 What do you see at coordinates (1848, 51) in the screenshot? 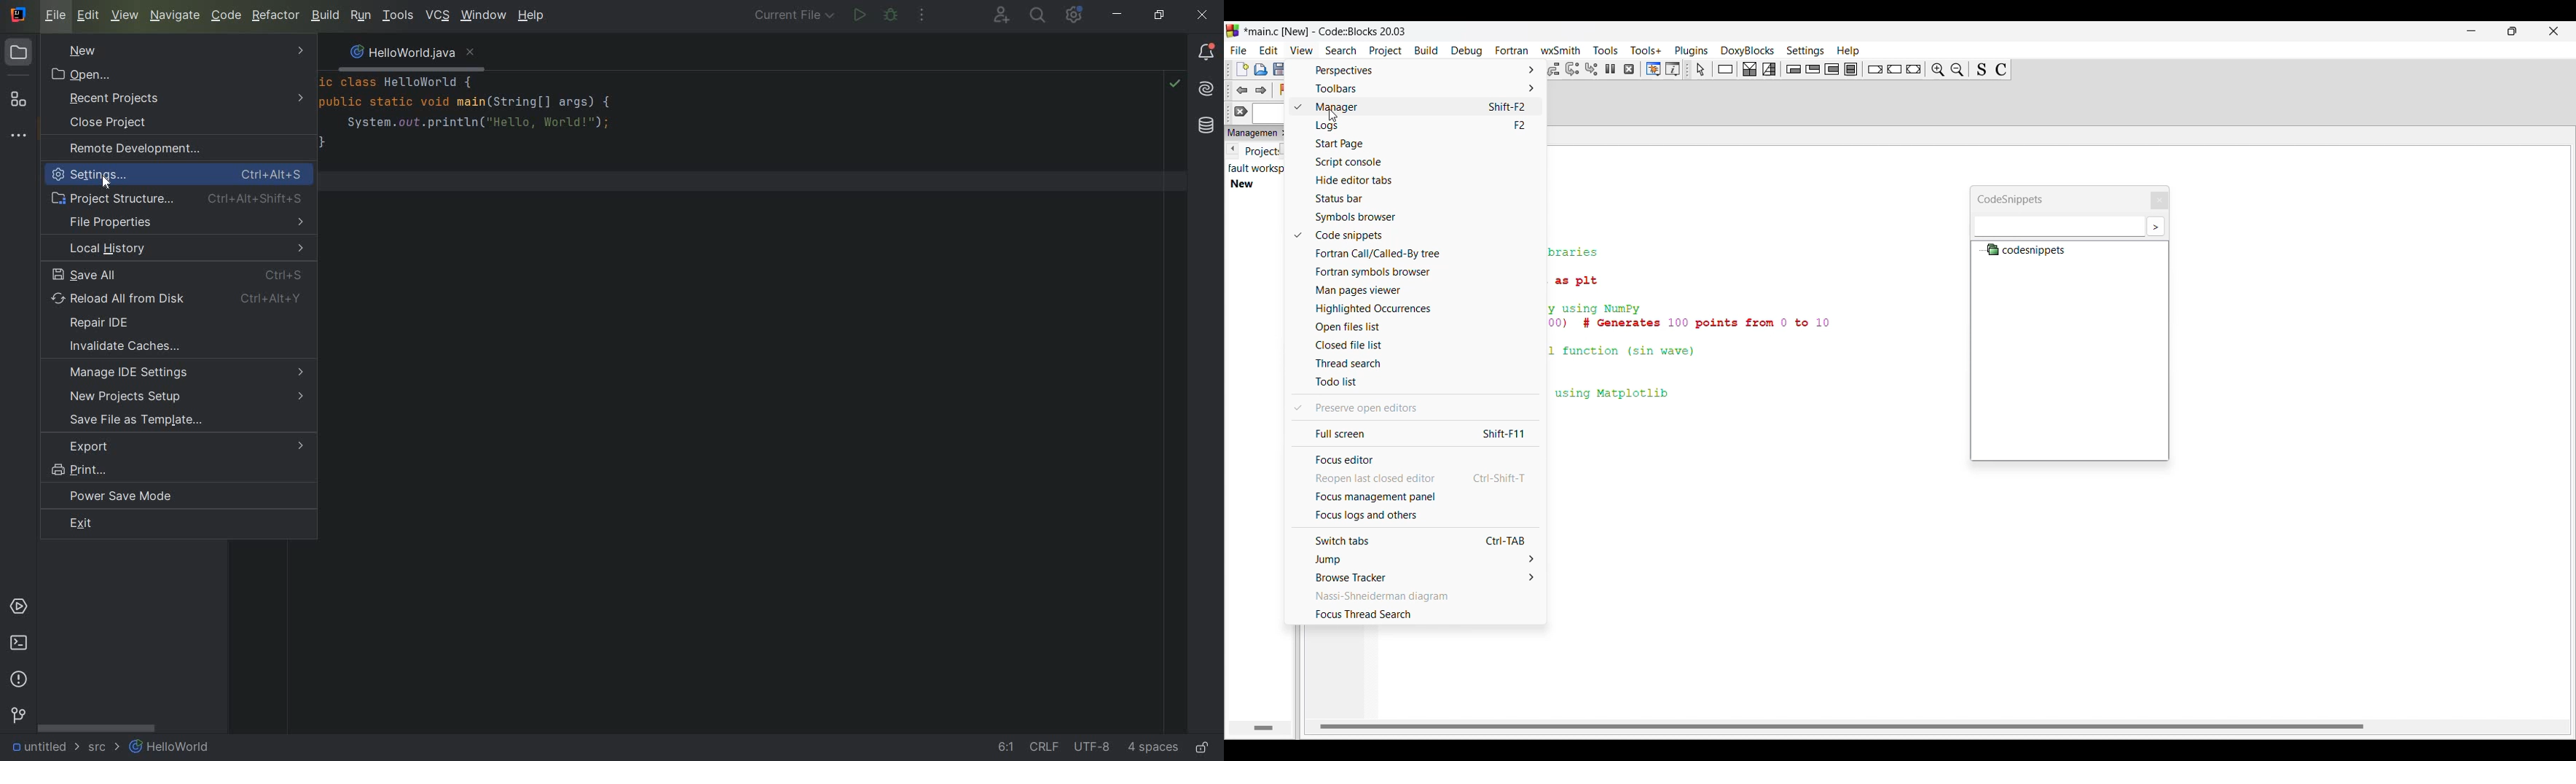
I see `Help menu` at bounding box center [1848, 51].